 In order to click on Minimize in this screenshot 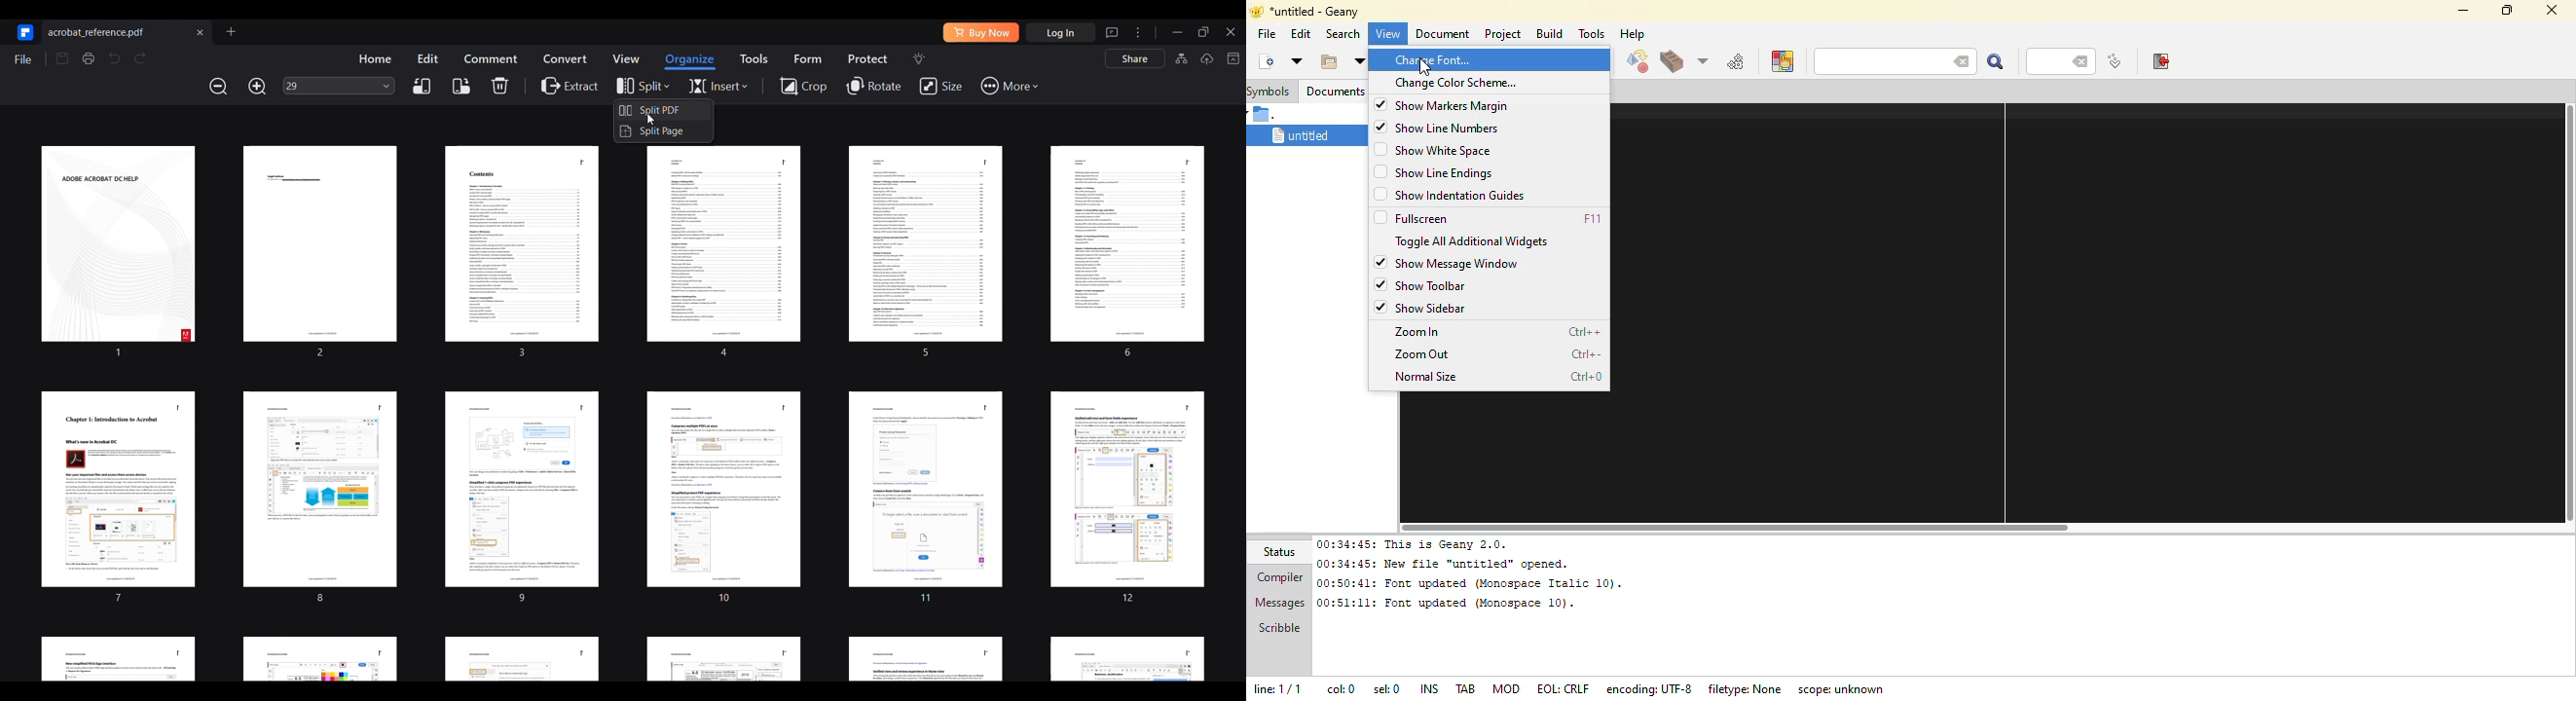, I will do `click(1177, 32)`.